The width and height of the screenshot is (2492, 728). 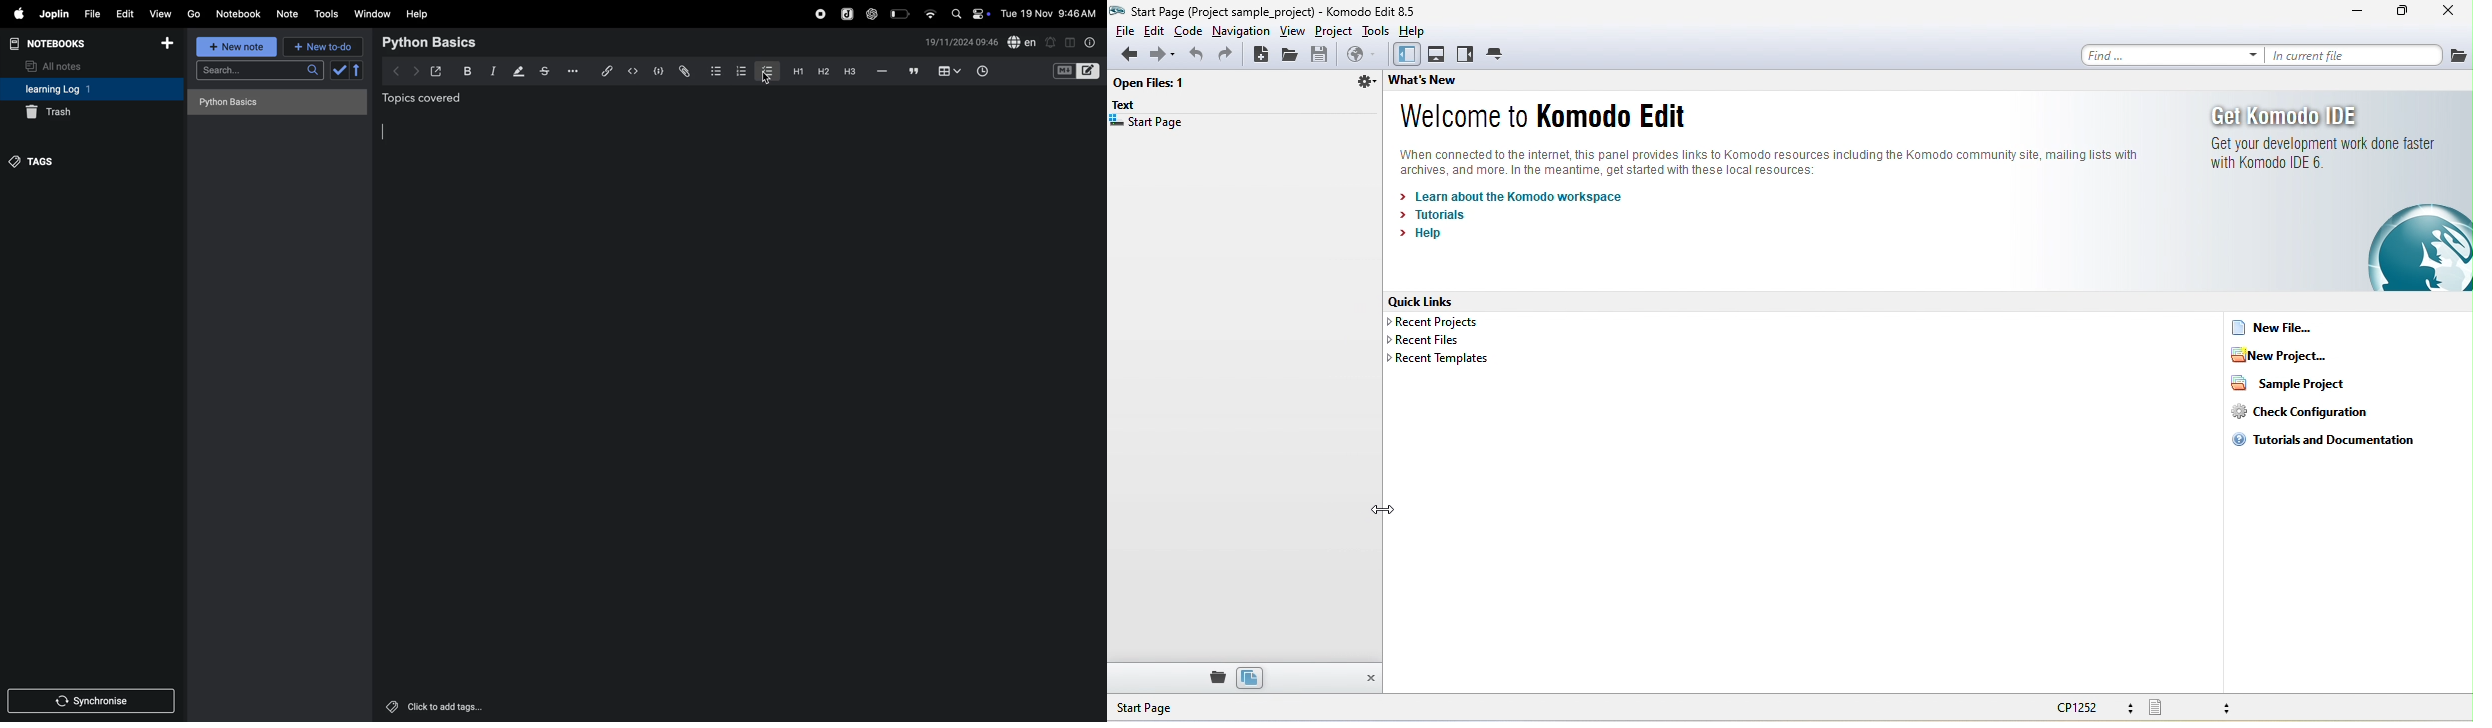 What do you see at coordinates (2298, 327) in the screenshot?
I see `new file` at bounding box center [2298, 327].